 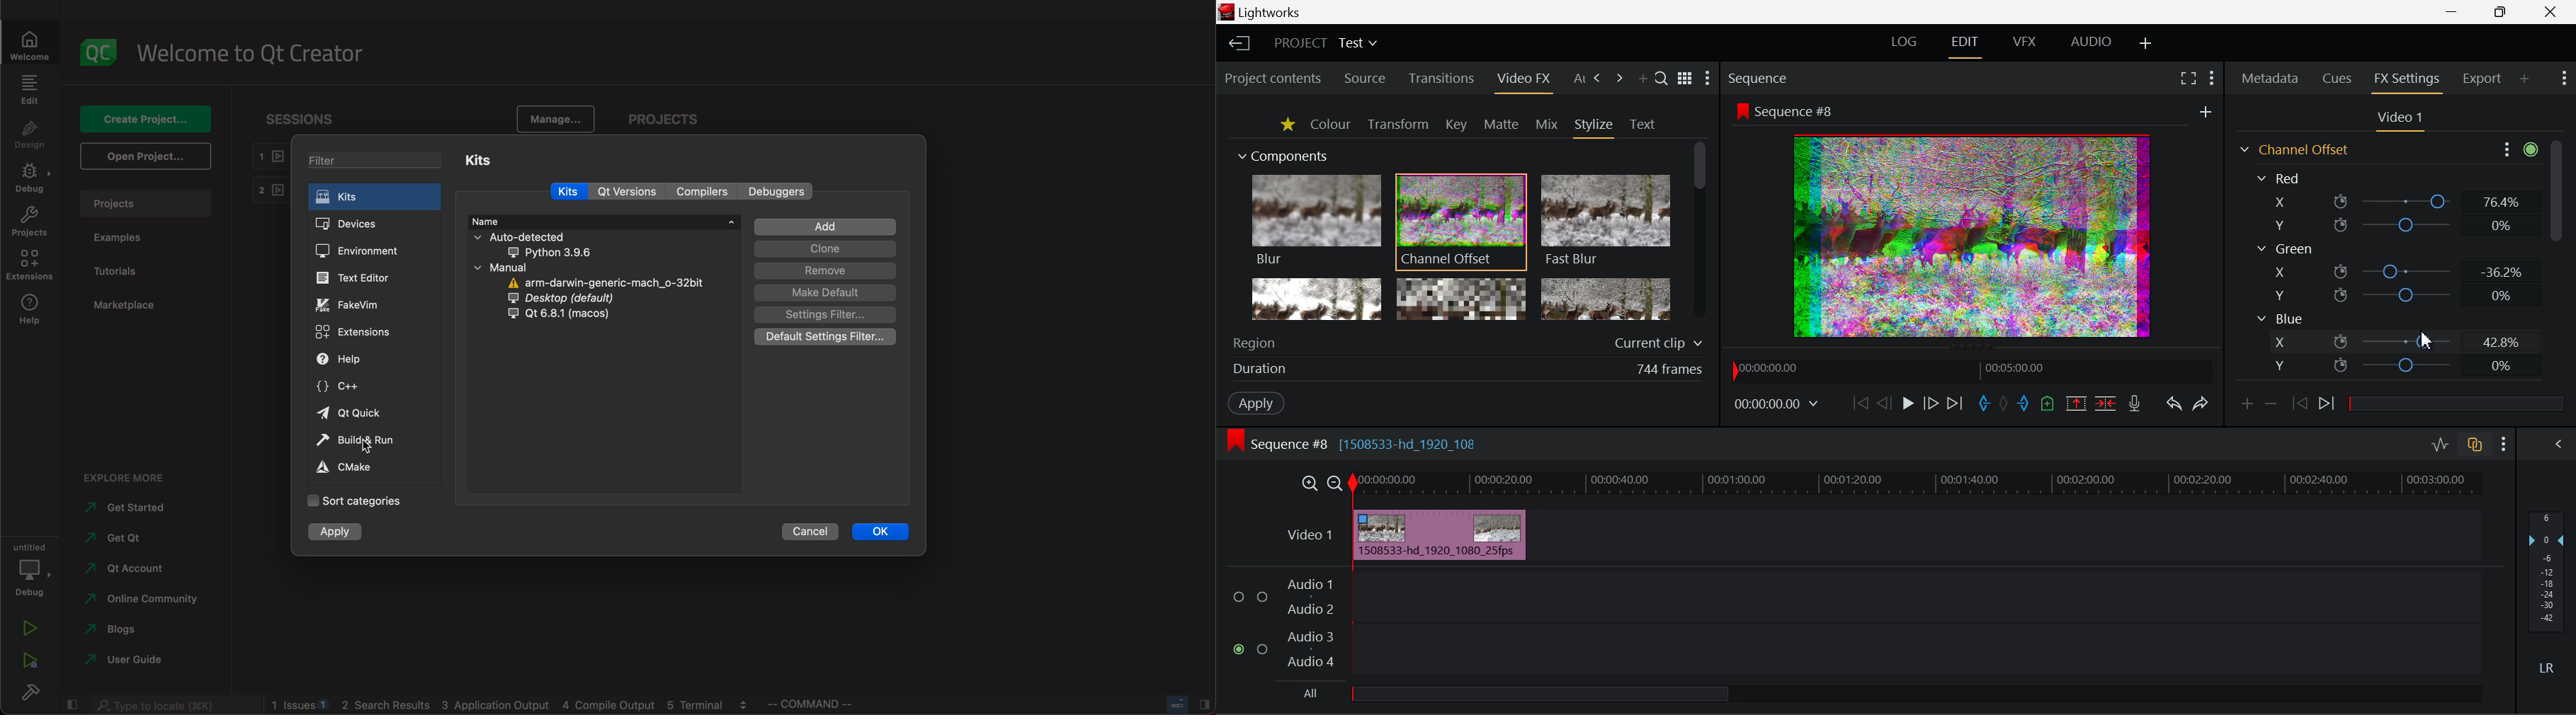 I want to click on Decibel Level, so click(x=2548, y=591).